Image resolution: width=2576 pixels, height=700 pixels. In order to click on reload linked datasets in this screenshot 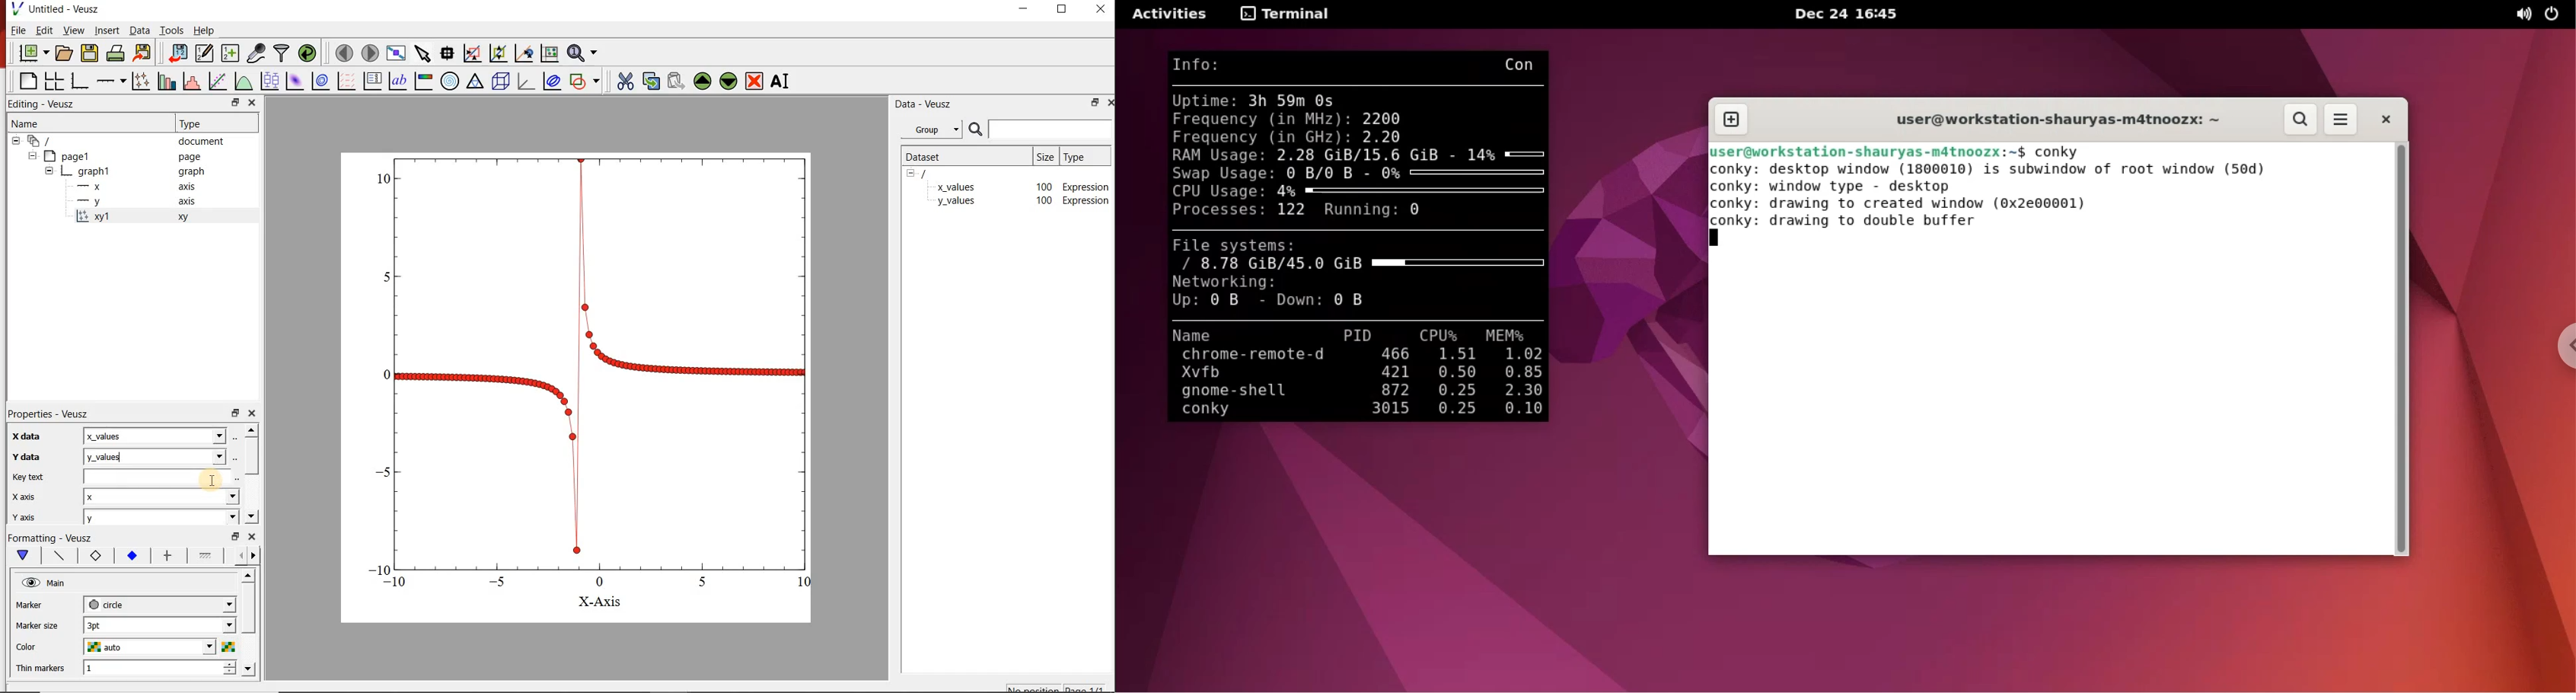, I will do `click(306, 54)`.